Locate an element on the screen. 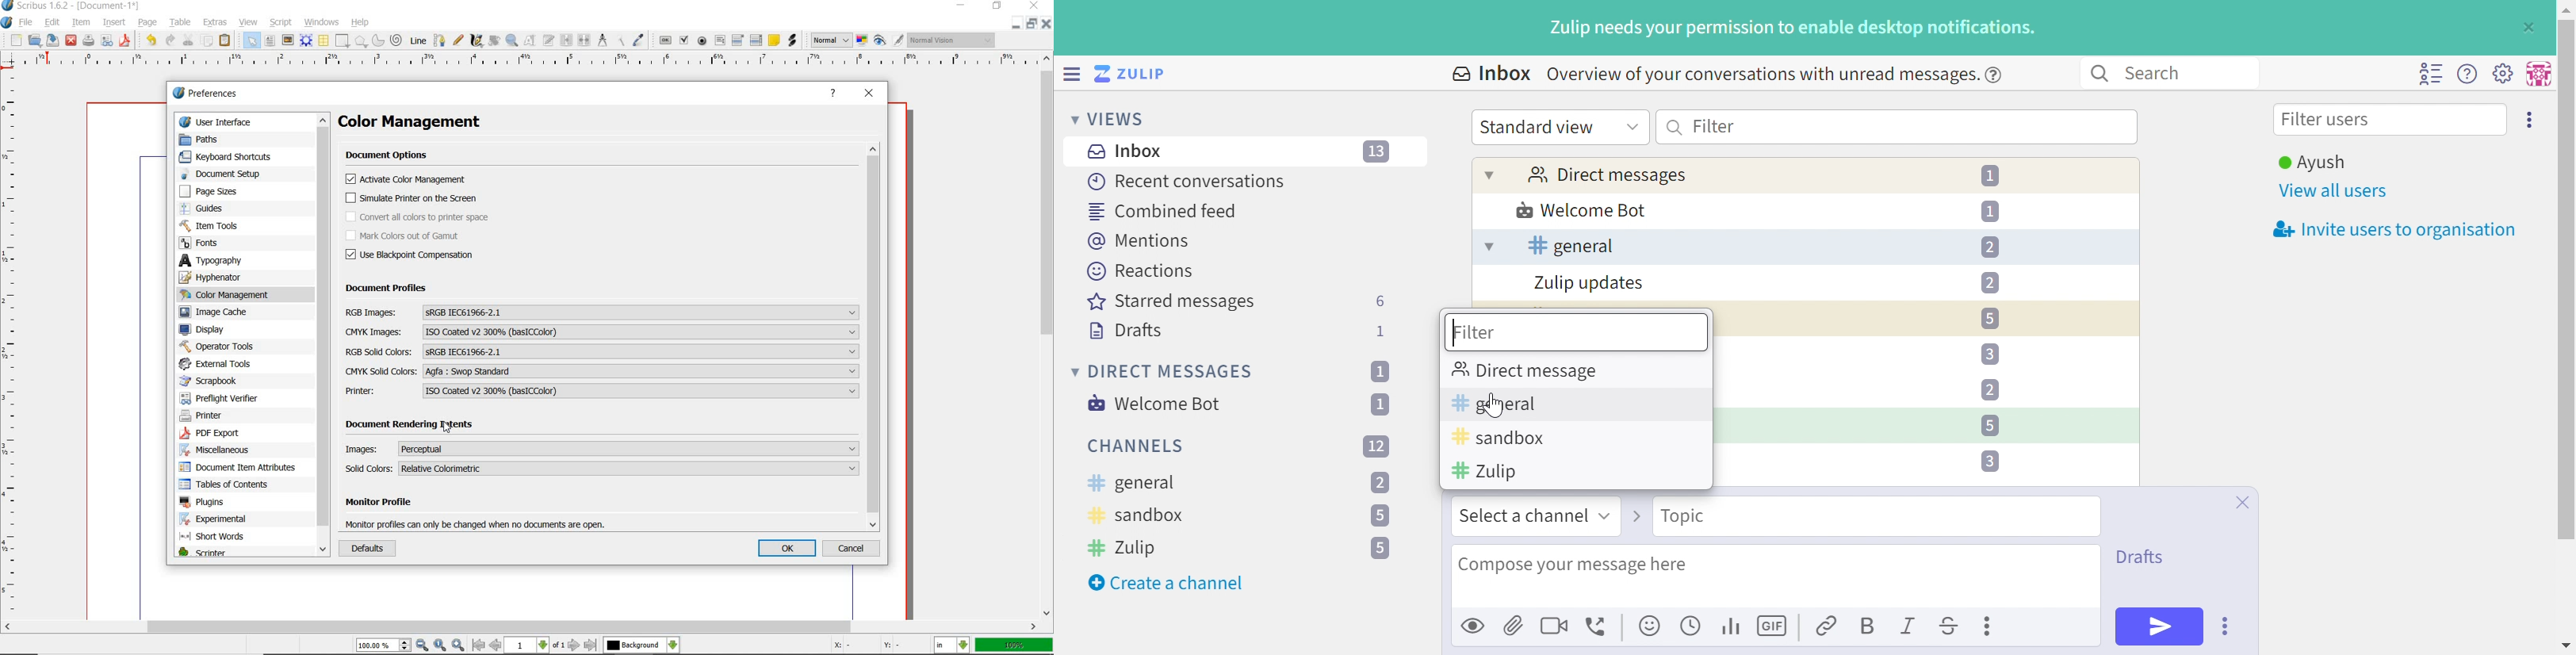  link annotation is located at coordinates (793, 41).